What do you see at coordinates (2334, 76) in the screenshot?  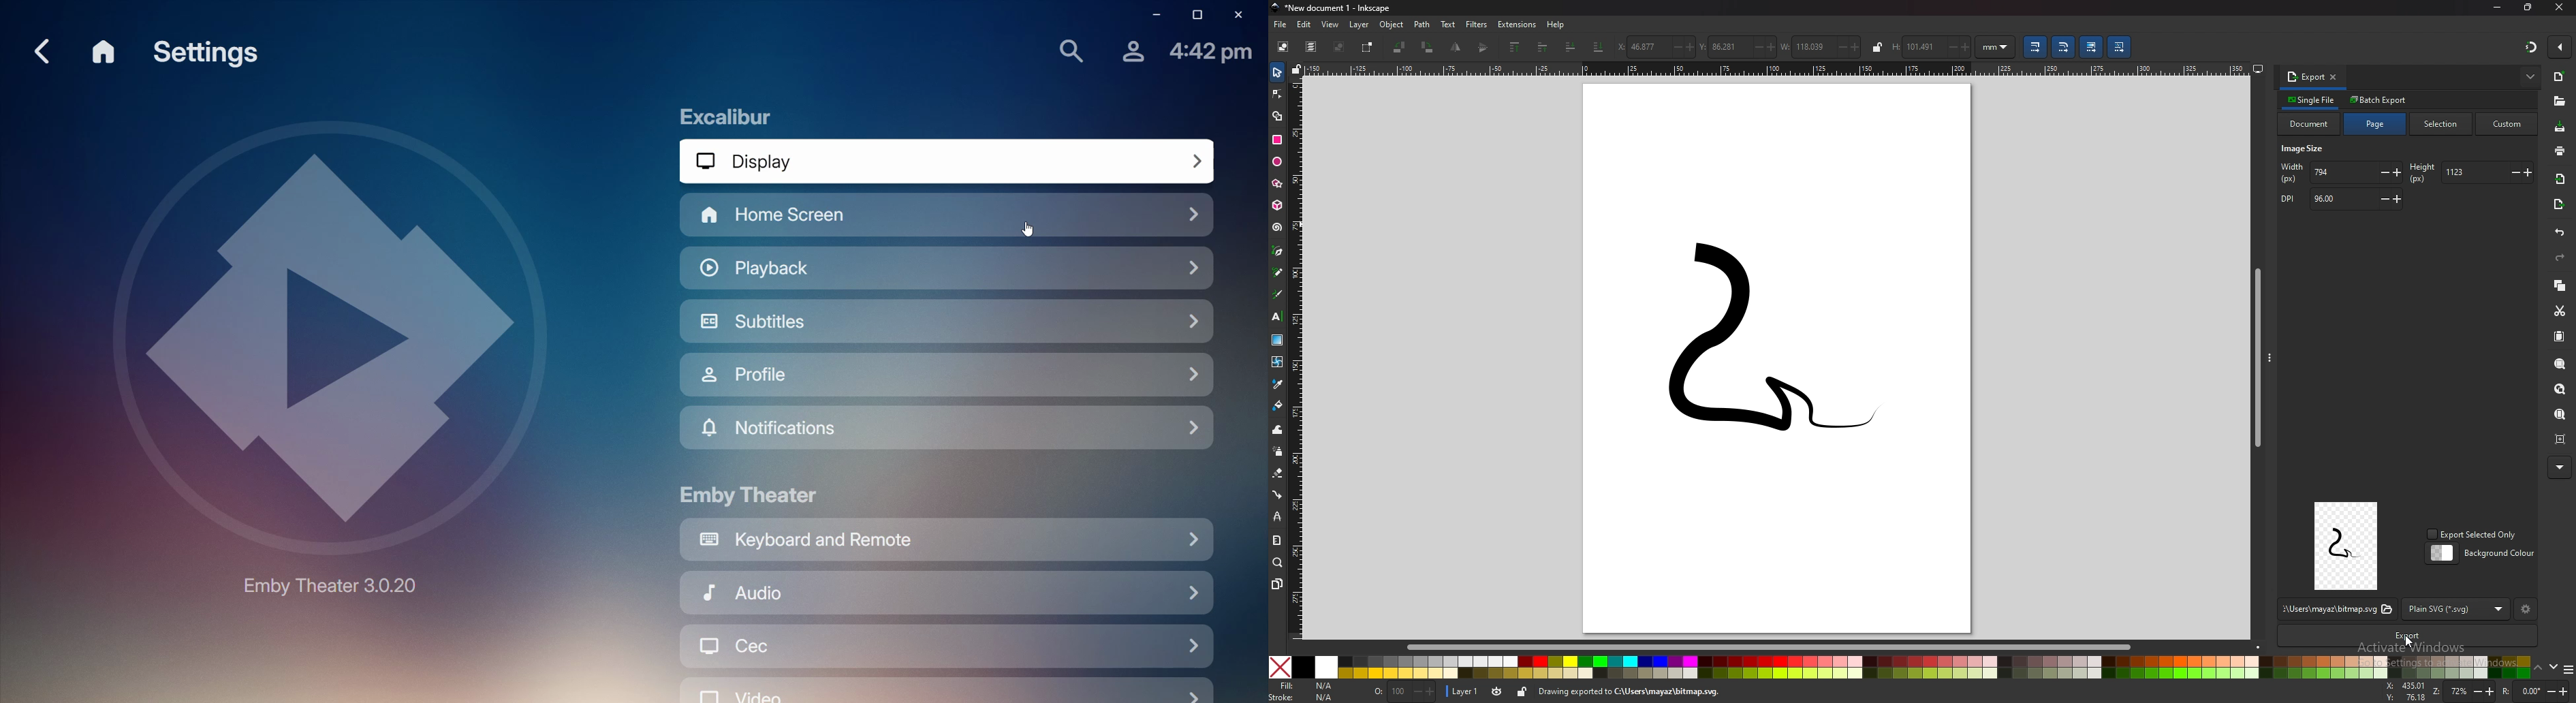 I see `close tab` at bounding box center [2334, 76].